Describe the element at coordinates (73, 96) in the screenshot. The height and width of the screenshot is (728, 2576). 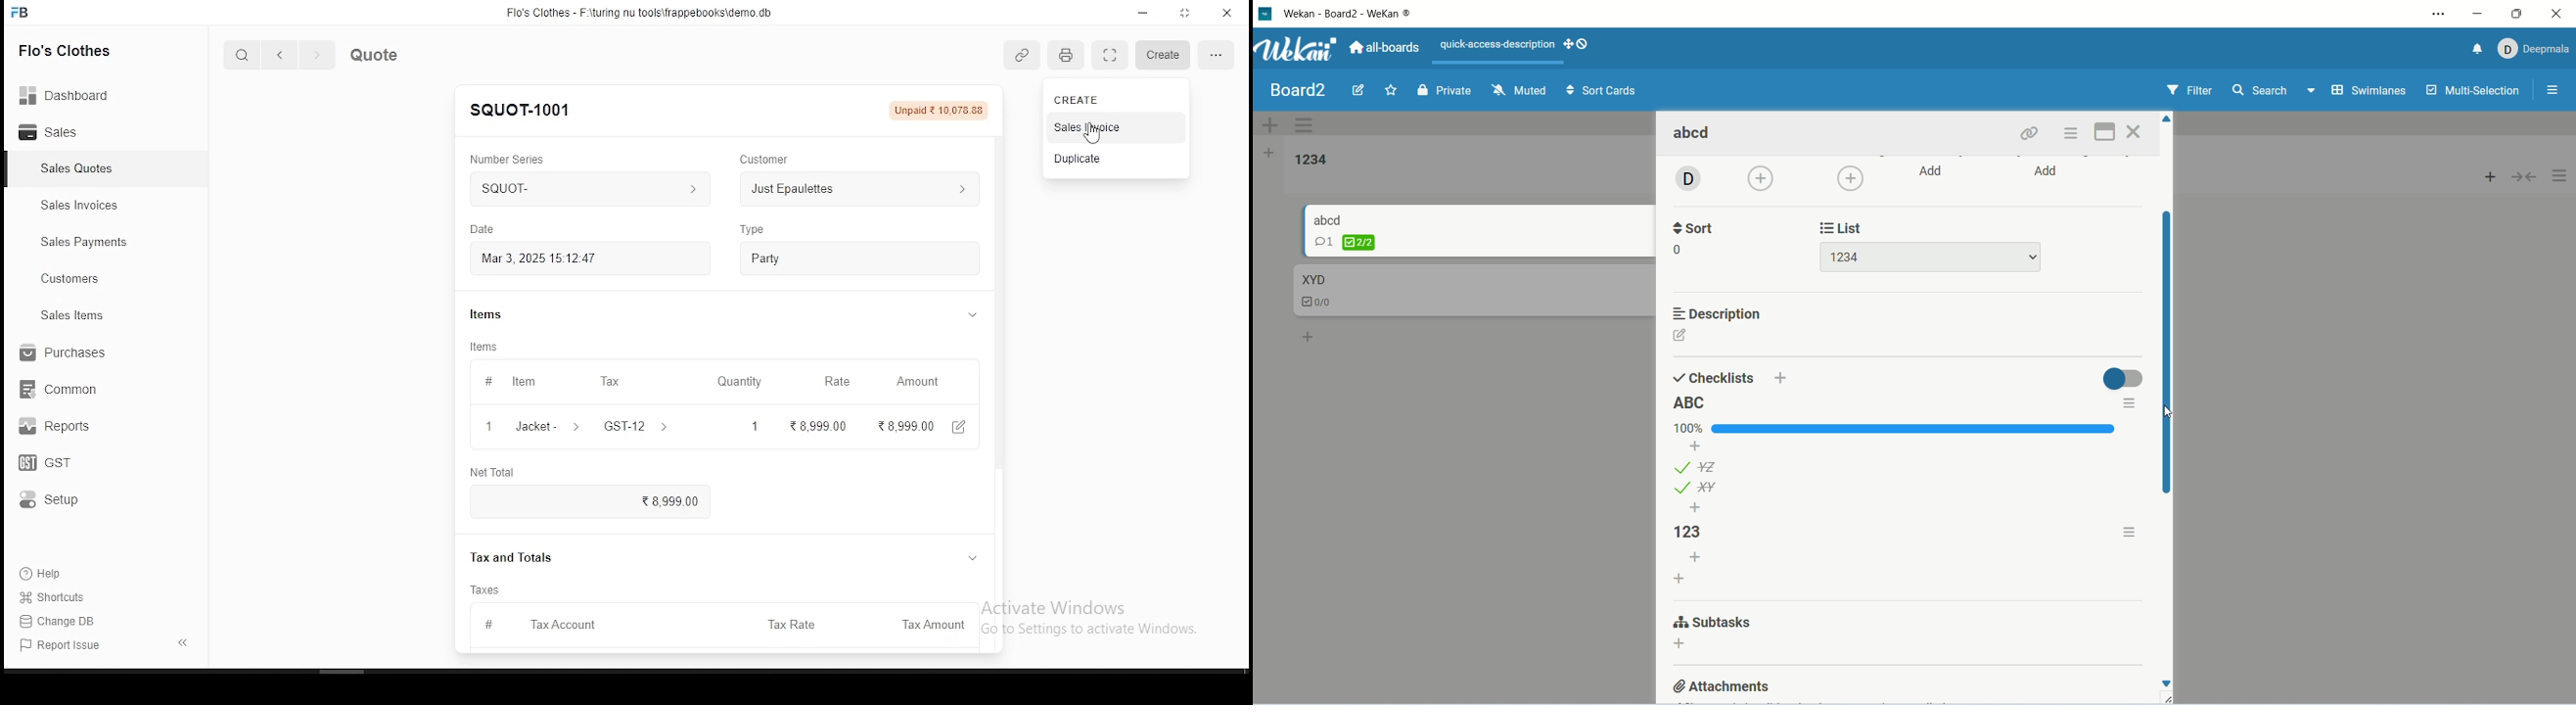
I see `Dashboard` at that location.